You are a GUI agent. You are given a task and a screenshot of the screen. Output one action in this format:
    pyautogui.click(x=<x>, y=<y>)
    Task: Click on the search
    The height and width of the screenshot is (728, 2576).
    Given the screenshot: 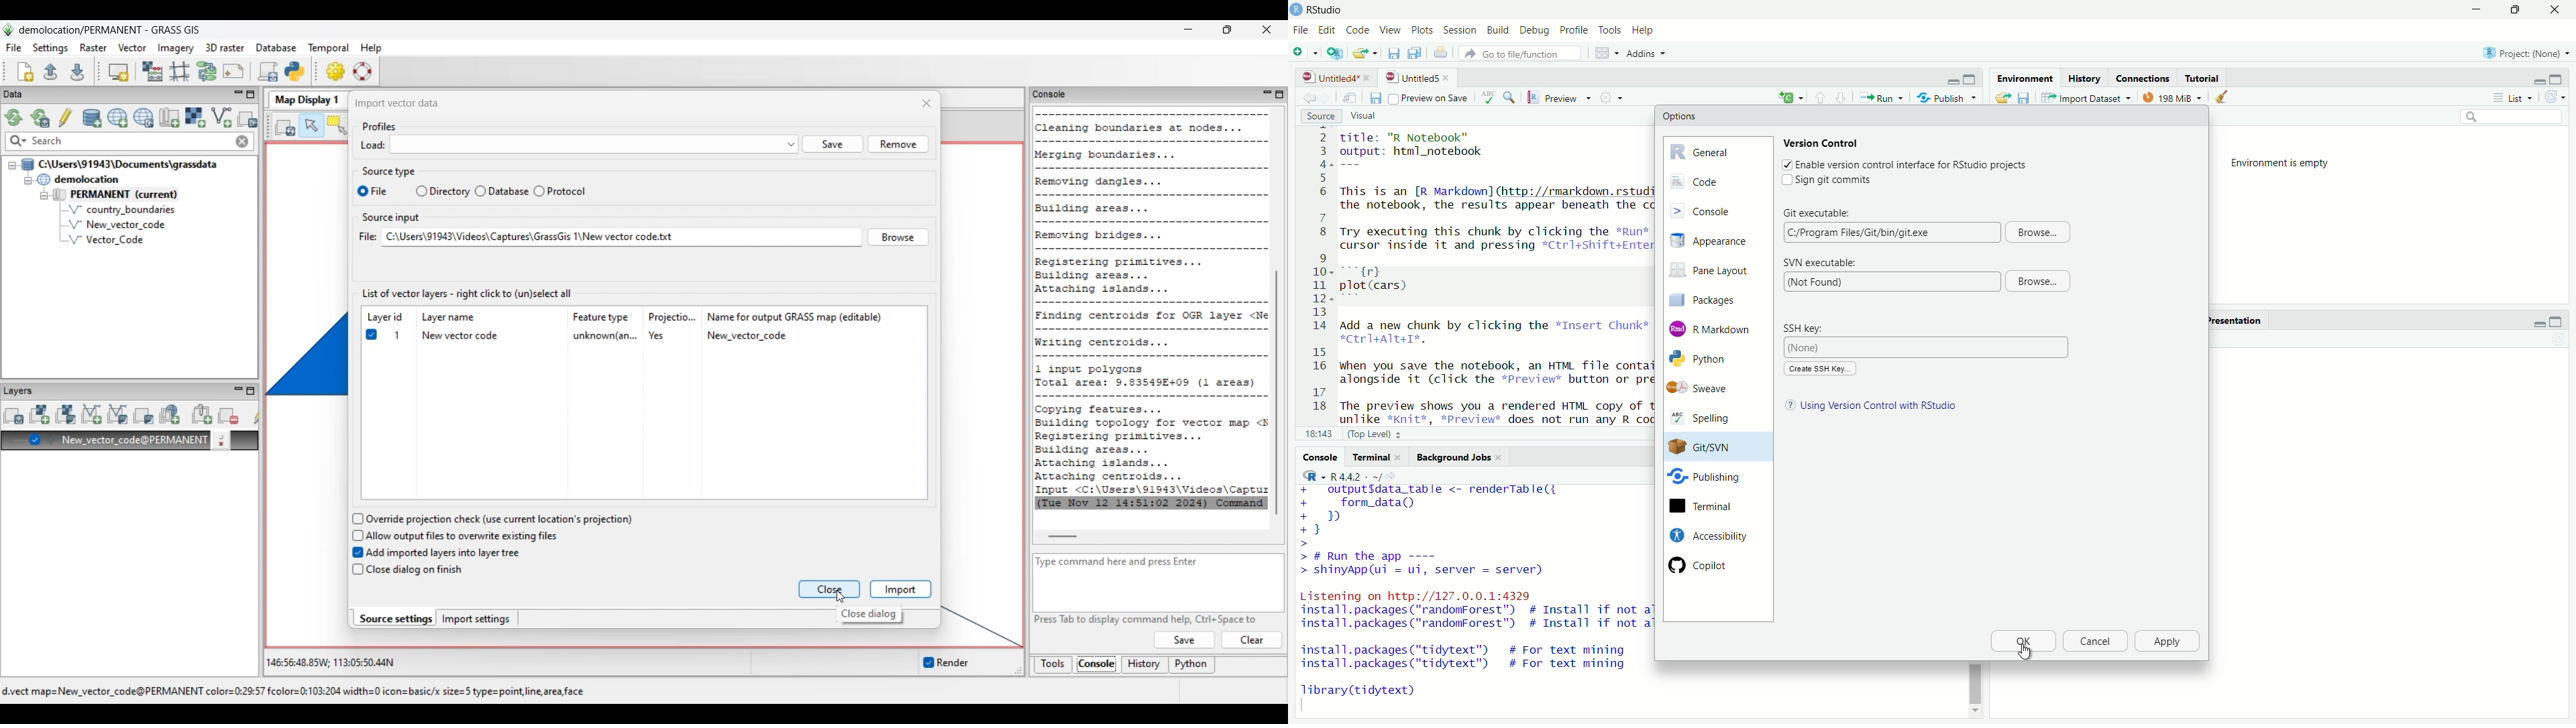 What is the action you would take?
    pyautogui.click(x=2513, y=118)
    